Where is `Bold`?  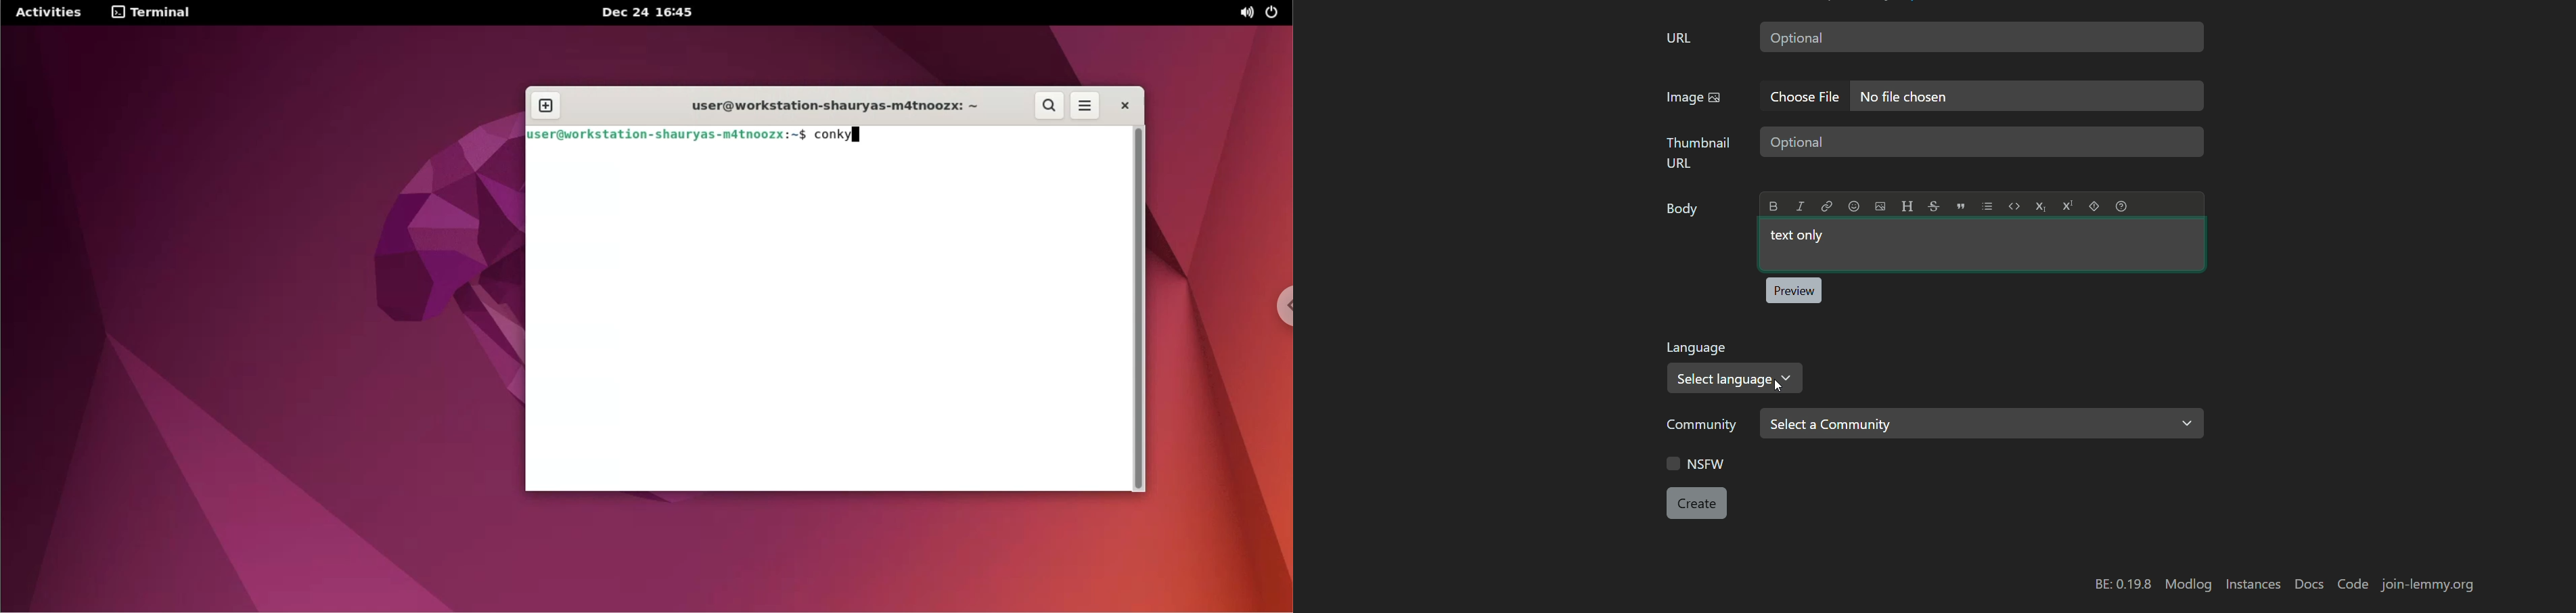 Bold is located at coordinates (1774, 206).